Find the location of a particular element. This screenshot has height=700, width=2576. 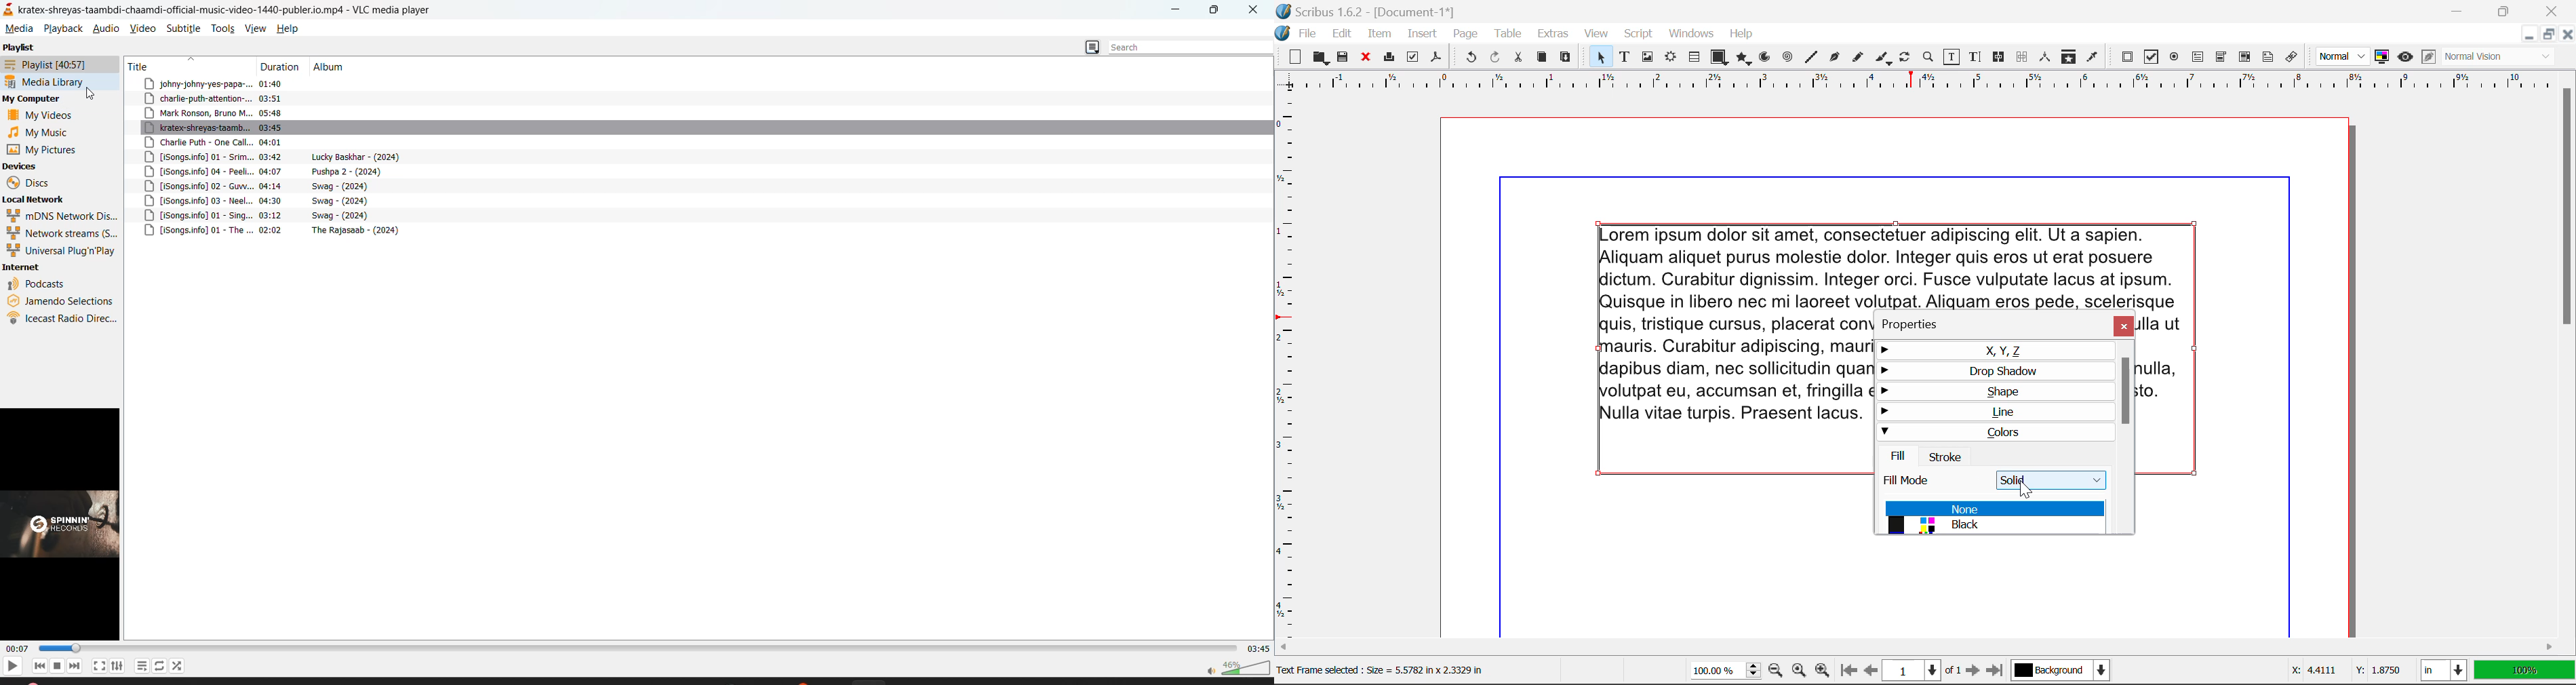

change view is located at coordinates (1090, 48).